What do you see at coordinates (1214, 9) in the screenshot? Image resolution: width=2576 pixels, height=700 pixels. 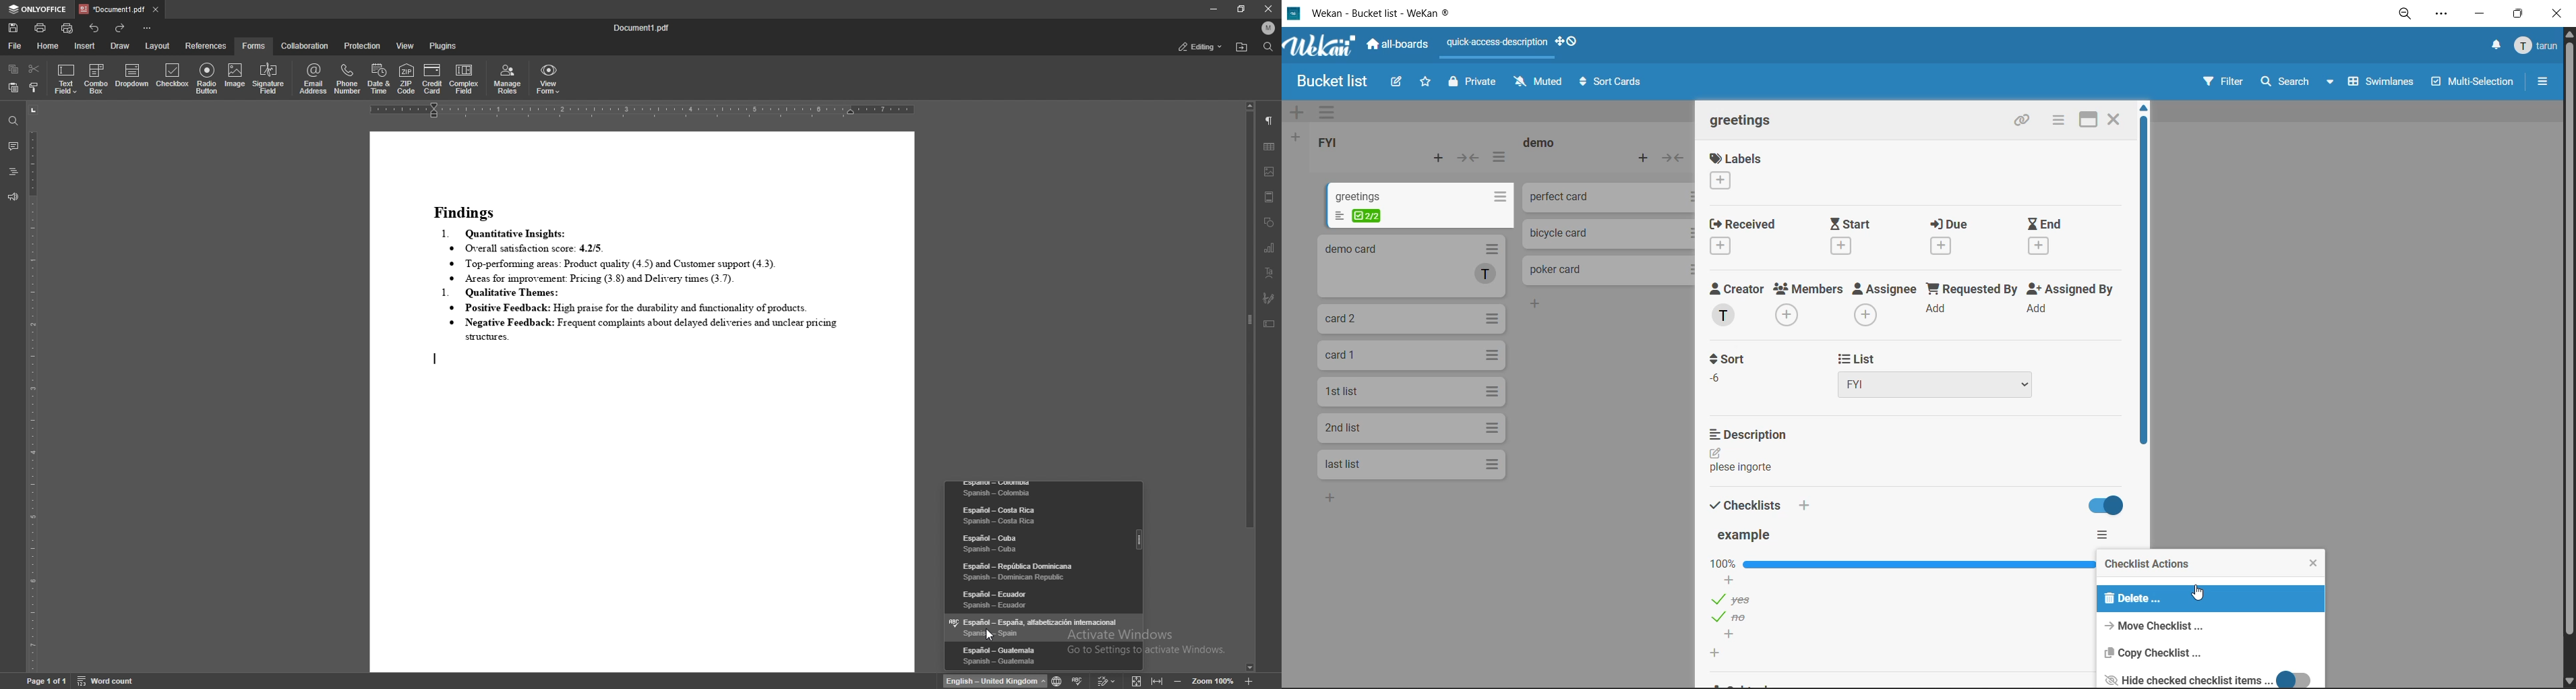 I see `minimize` at bounding box center [1214, 9].